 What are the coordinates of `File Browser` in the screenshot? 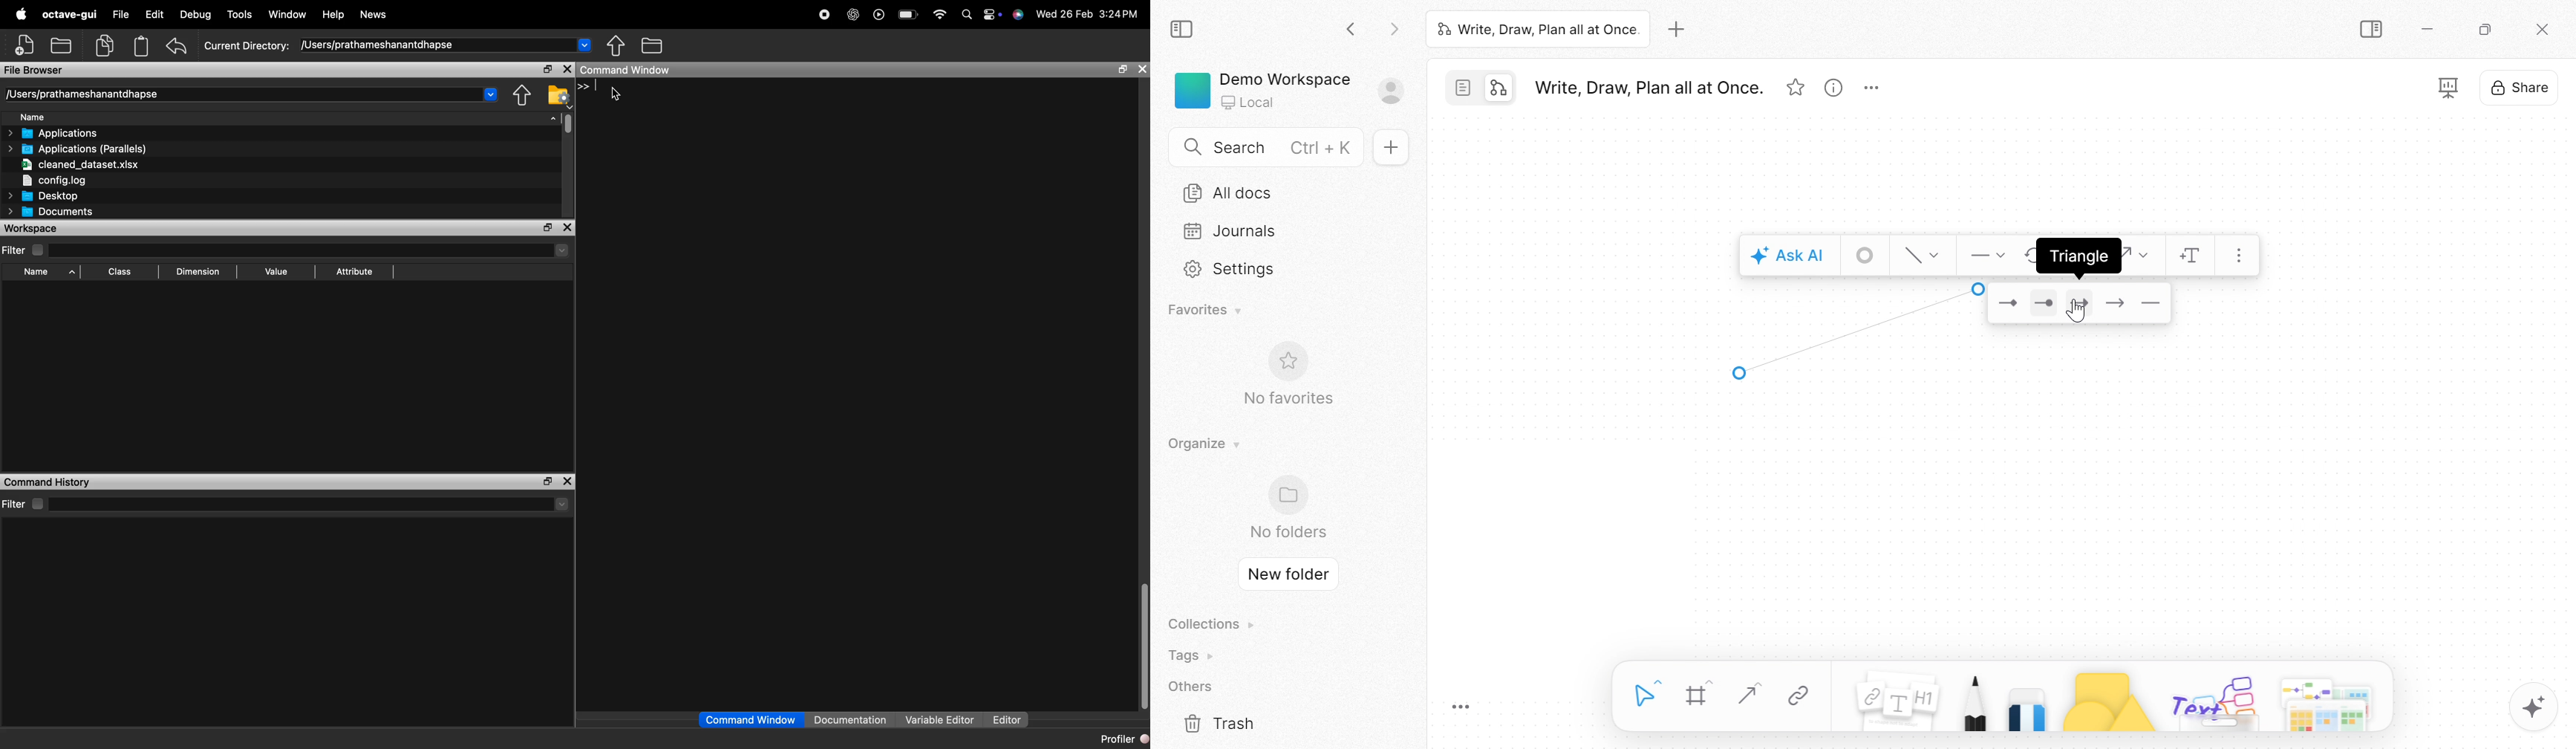 It's located at (40, 69).